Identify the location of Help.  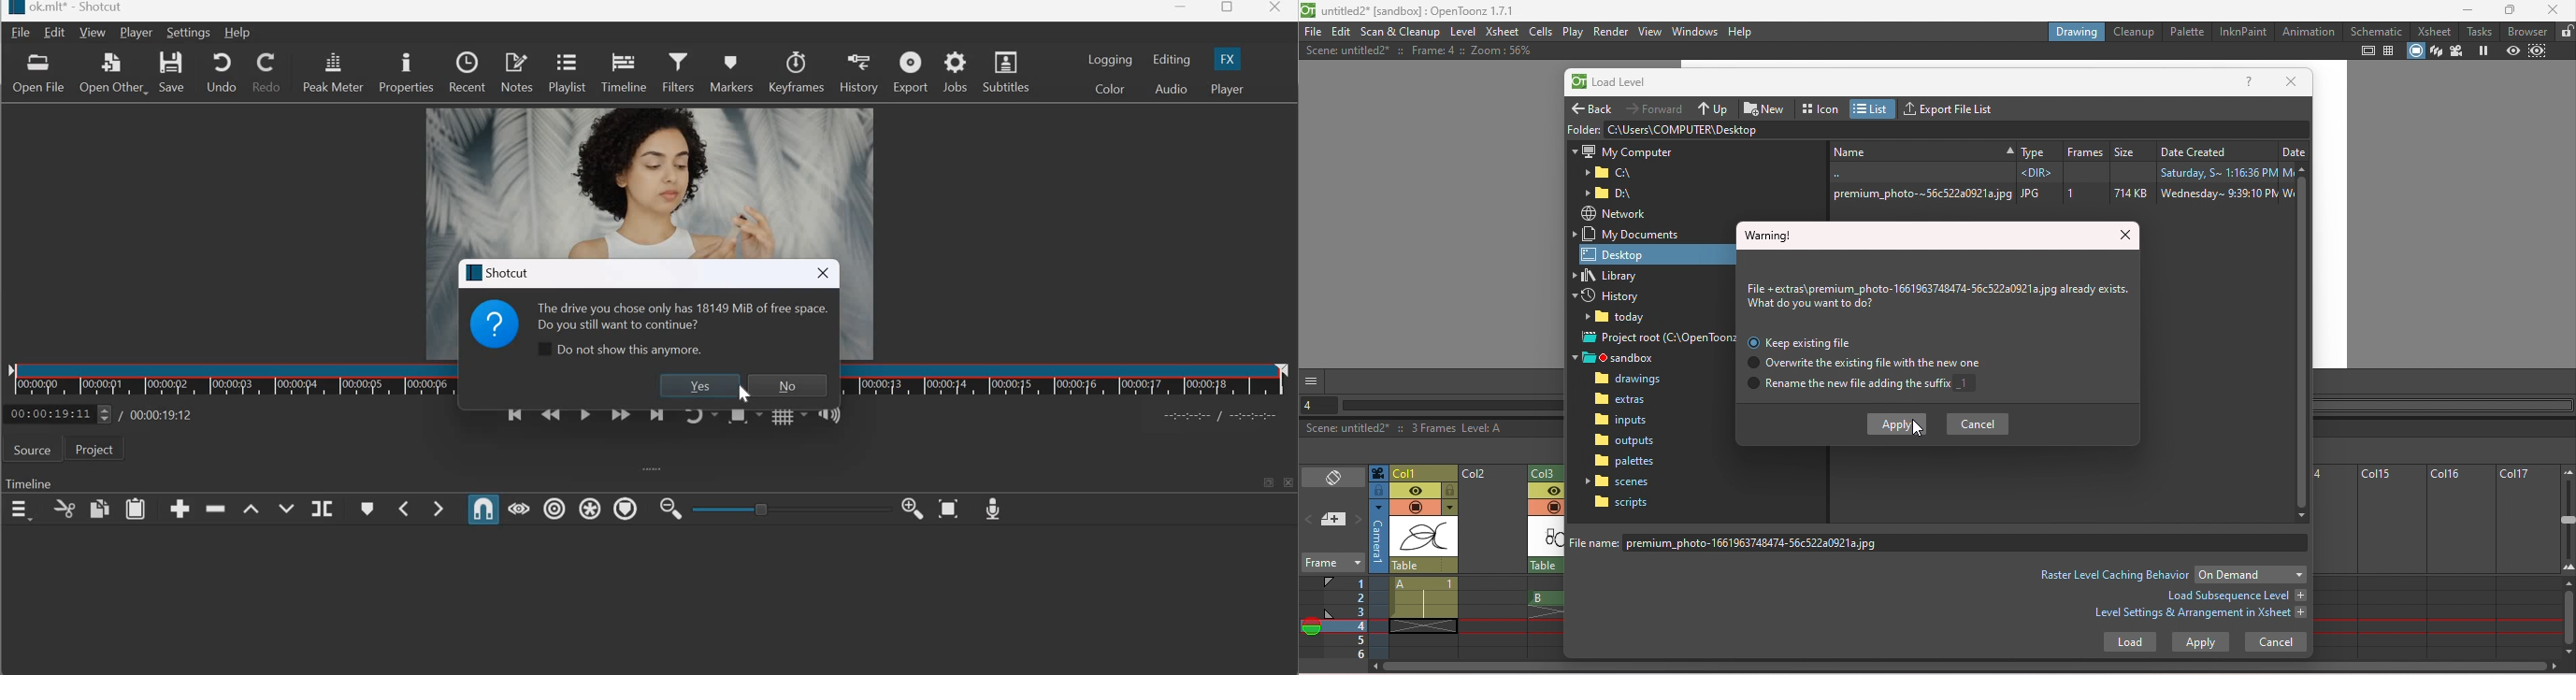
(1741, 31).